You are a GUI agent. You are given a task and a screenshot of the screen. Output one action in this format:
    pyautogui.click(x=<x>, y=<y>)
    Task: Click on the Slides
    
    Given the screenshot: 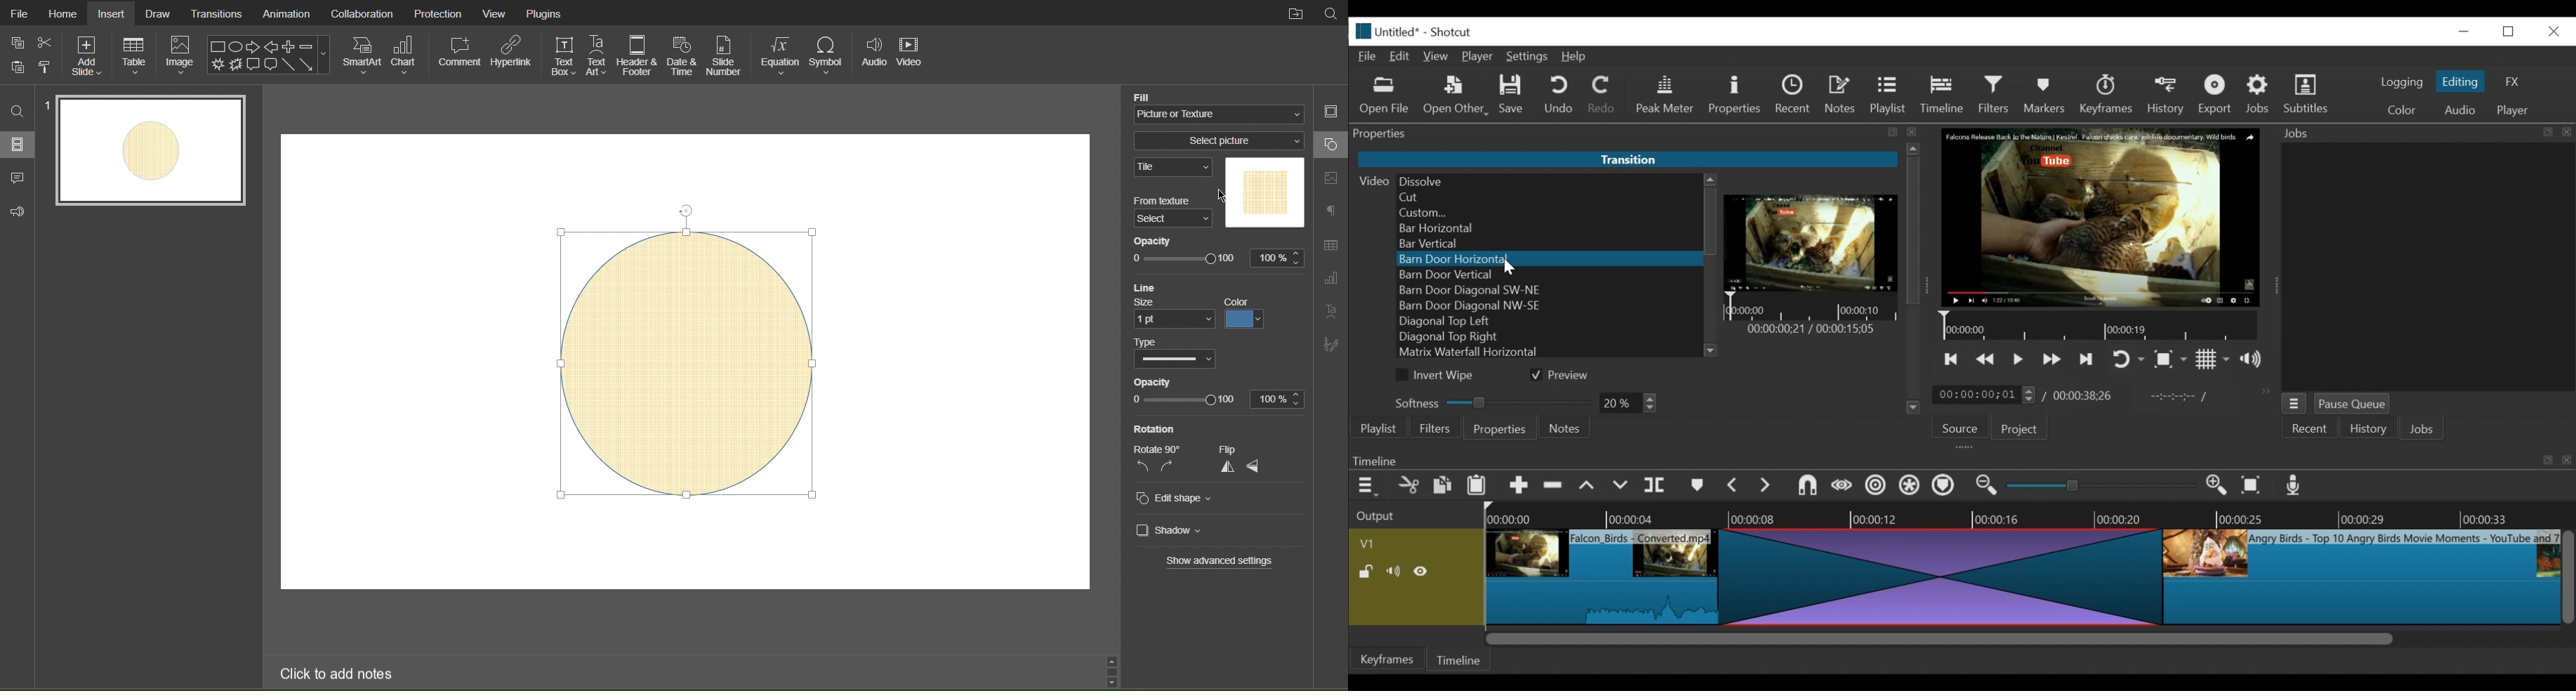 What is the action you would take?
    pyautogui.click(x=17, y=145)
    